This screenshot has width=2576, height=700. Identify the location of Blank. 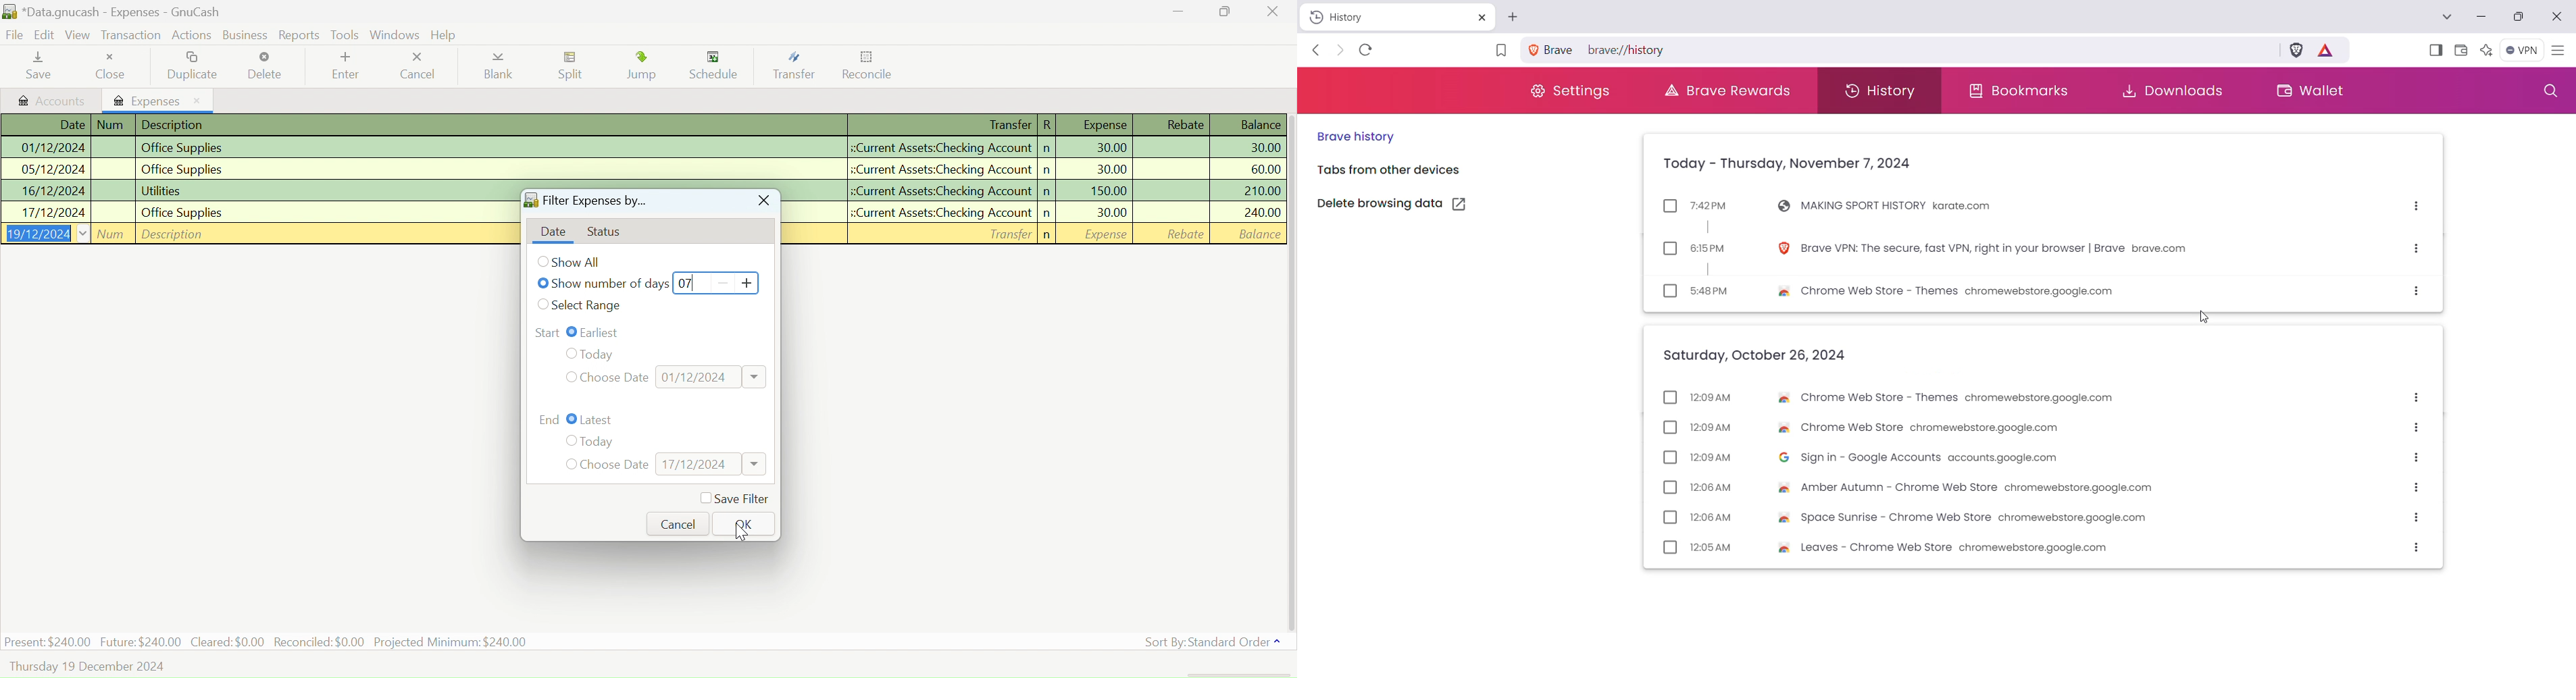
(499, 69).